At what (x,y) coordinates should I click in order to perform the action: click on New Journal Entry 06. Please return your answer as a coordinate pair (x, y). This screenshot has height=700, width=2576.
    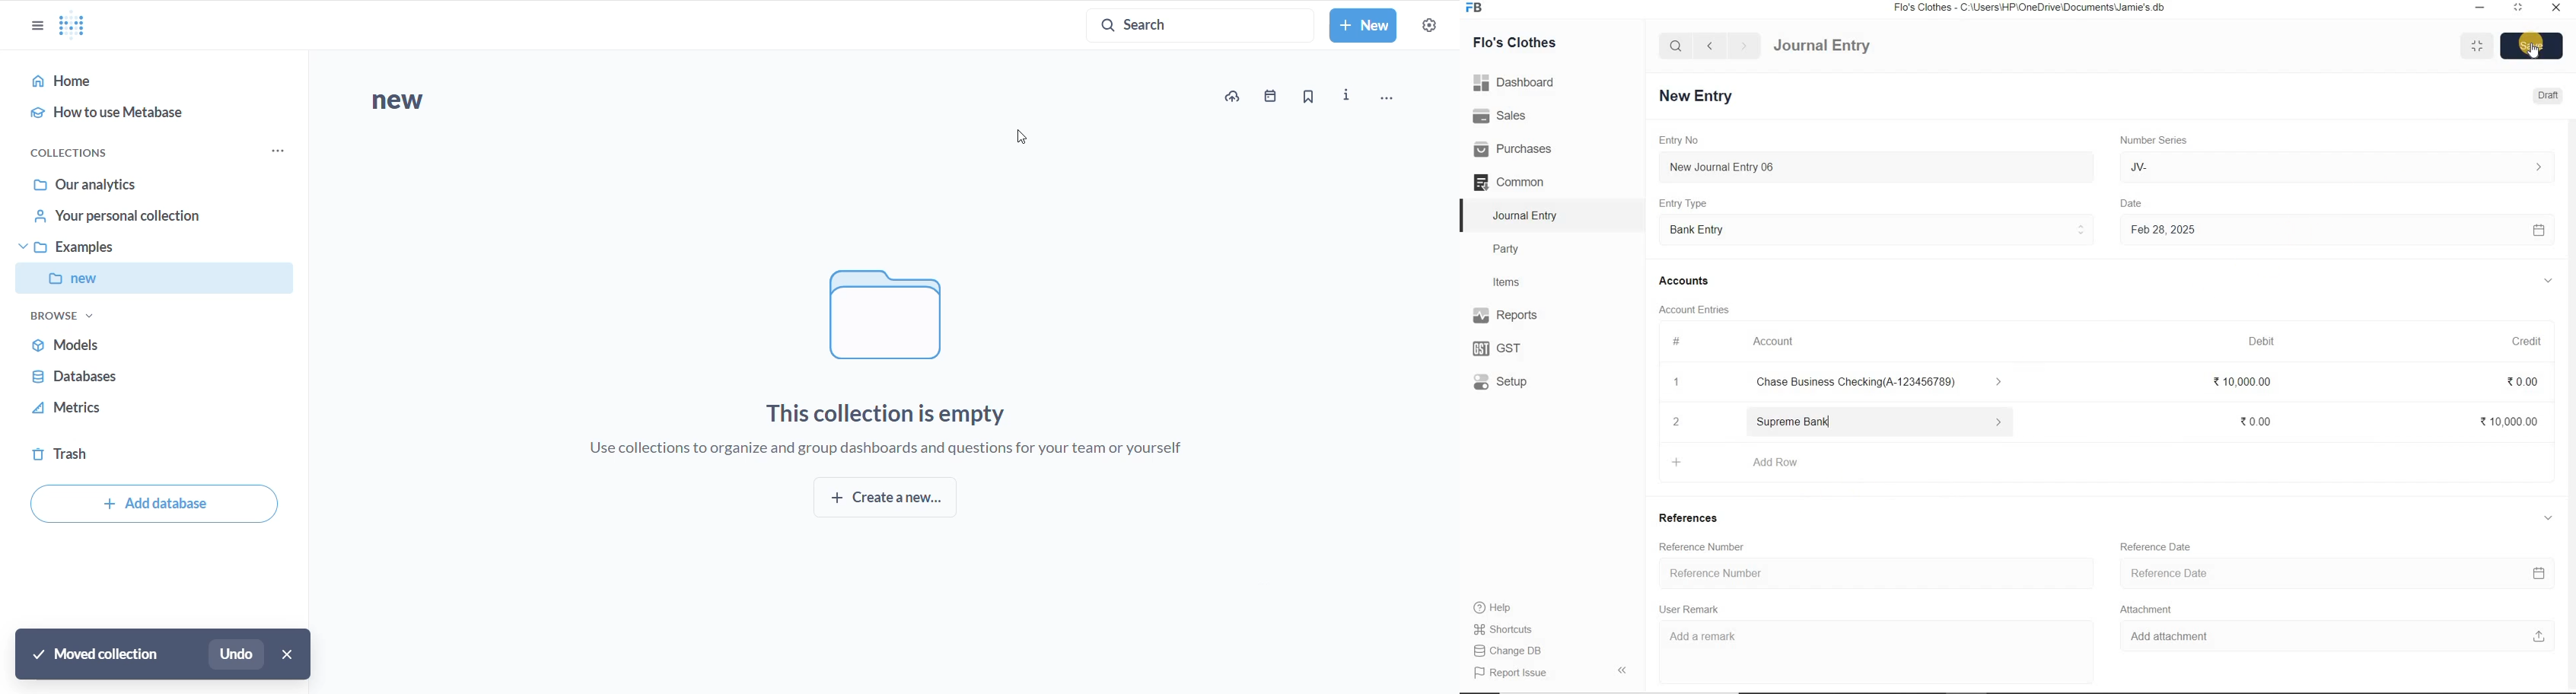
    Looking at the image, I should click on (1878, 166).